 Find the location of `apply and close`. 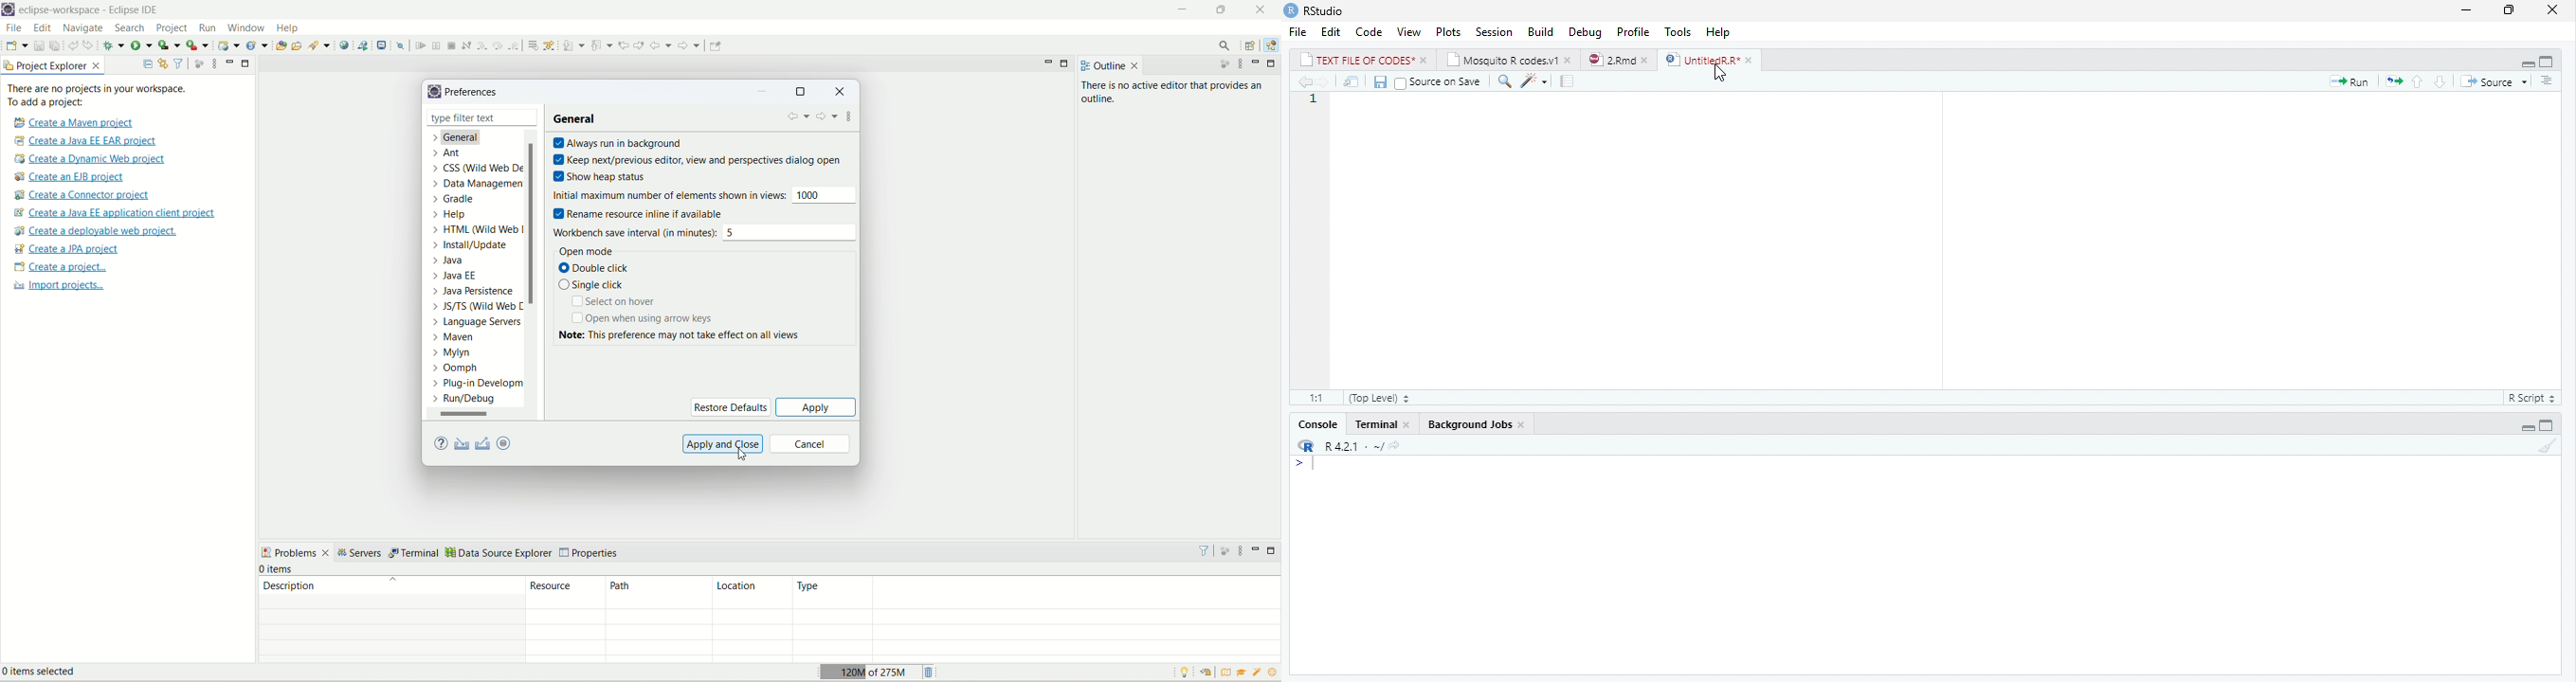

apply and close is located at coordinates (724, 443).